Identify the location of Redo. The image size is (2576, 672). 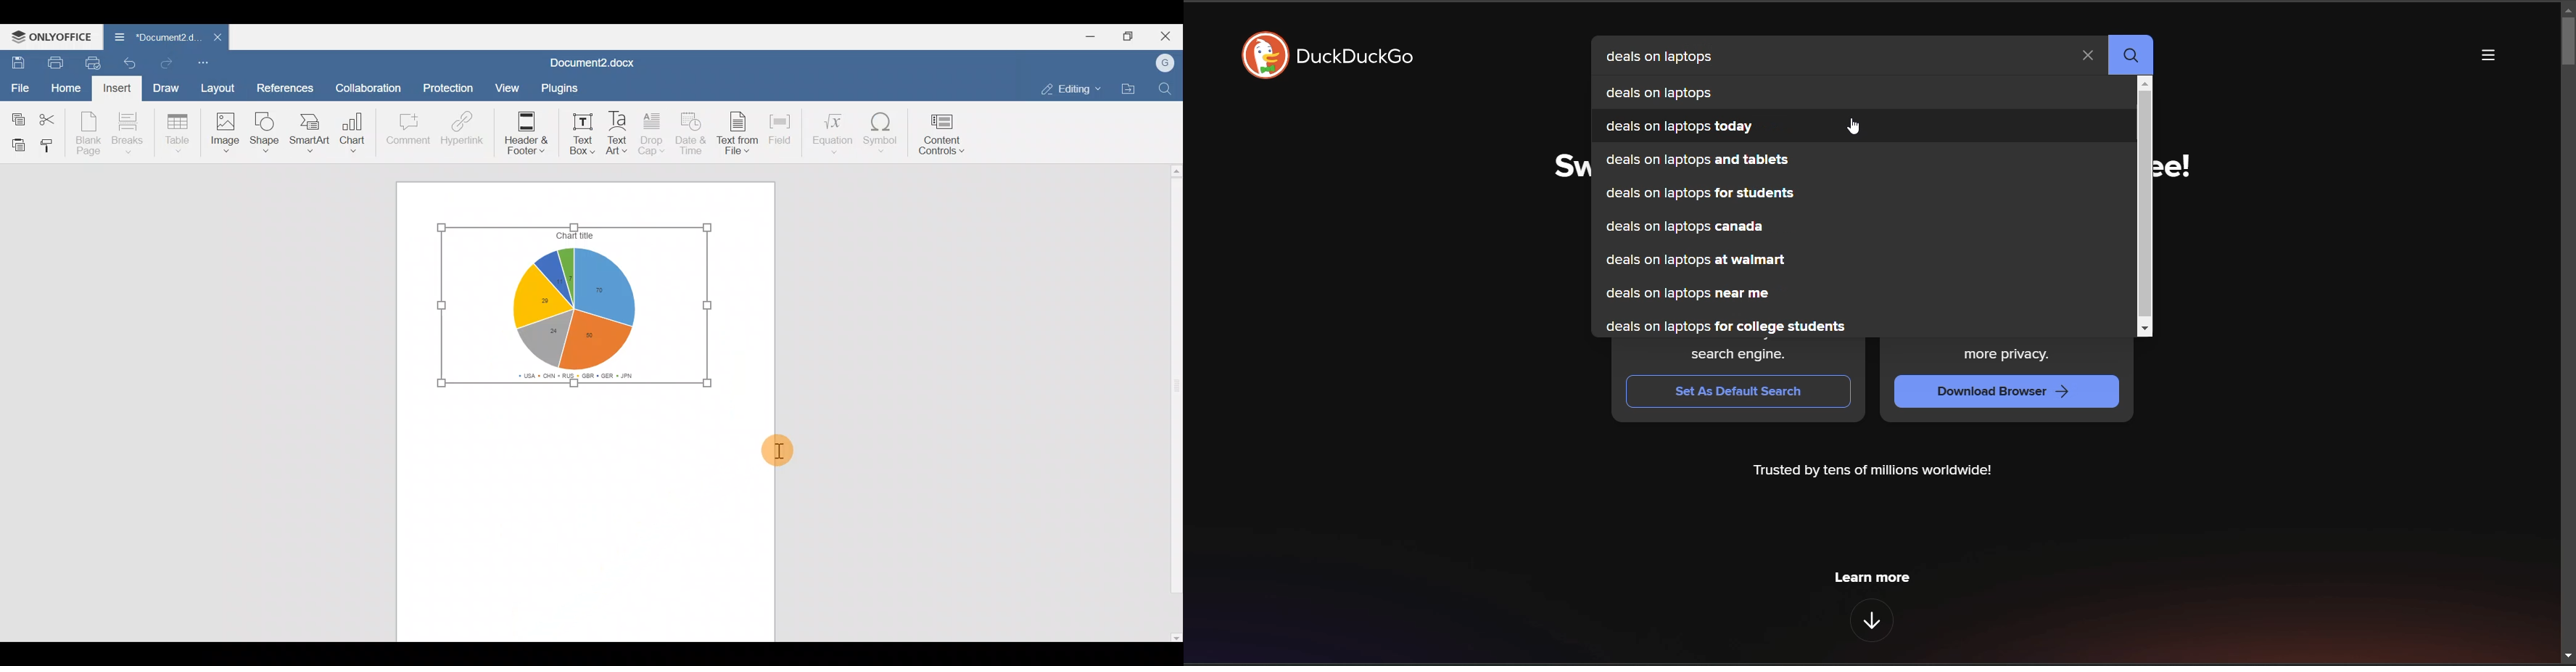
(171, 64).